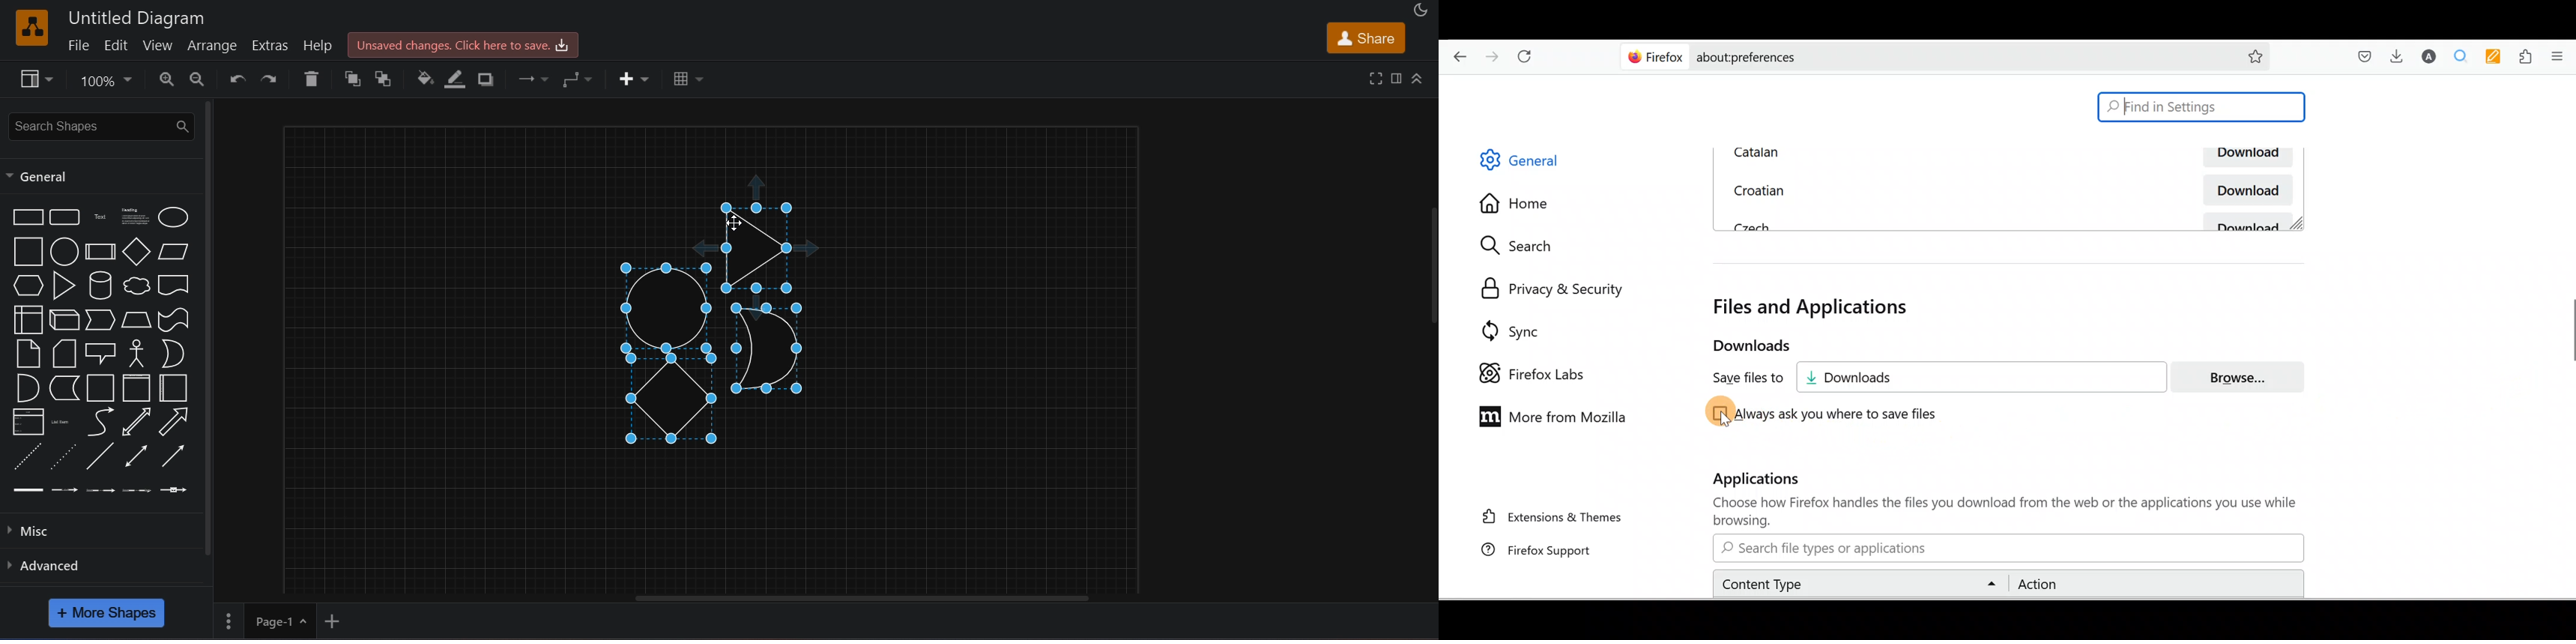 This screenshot has height=644, width=2576. Describe the element at coordinates (1530, 163) in the screenshot. I see `General settings` at that location.